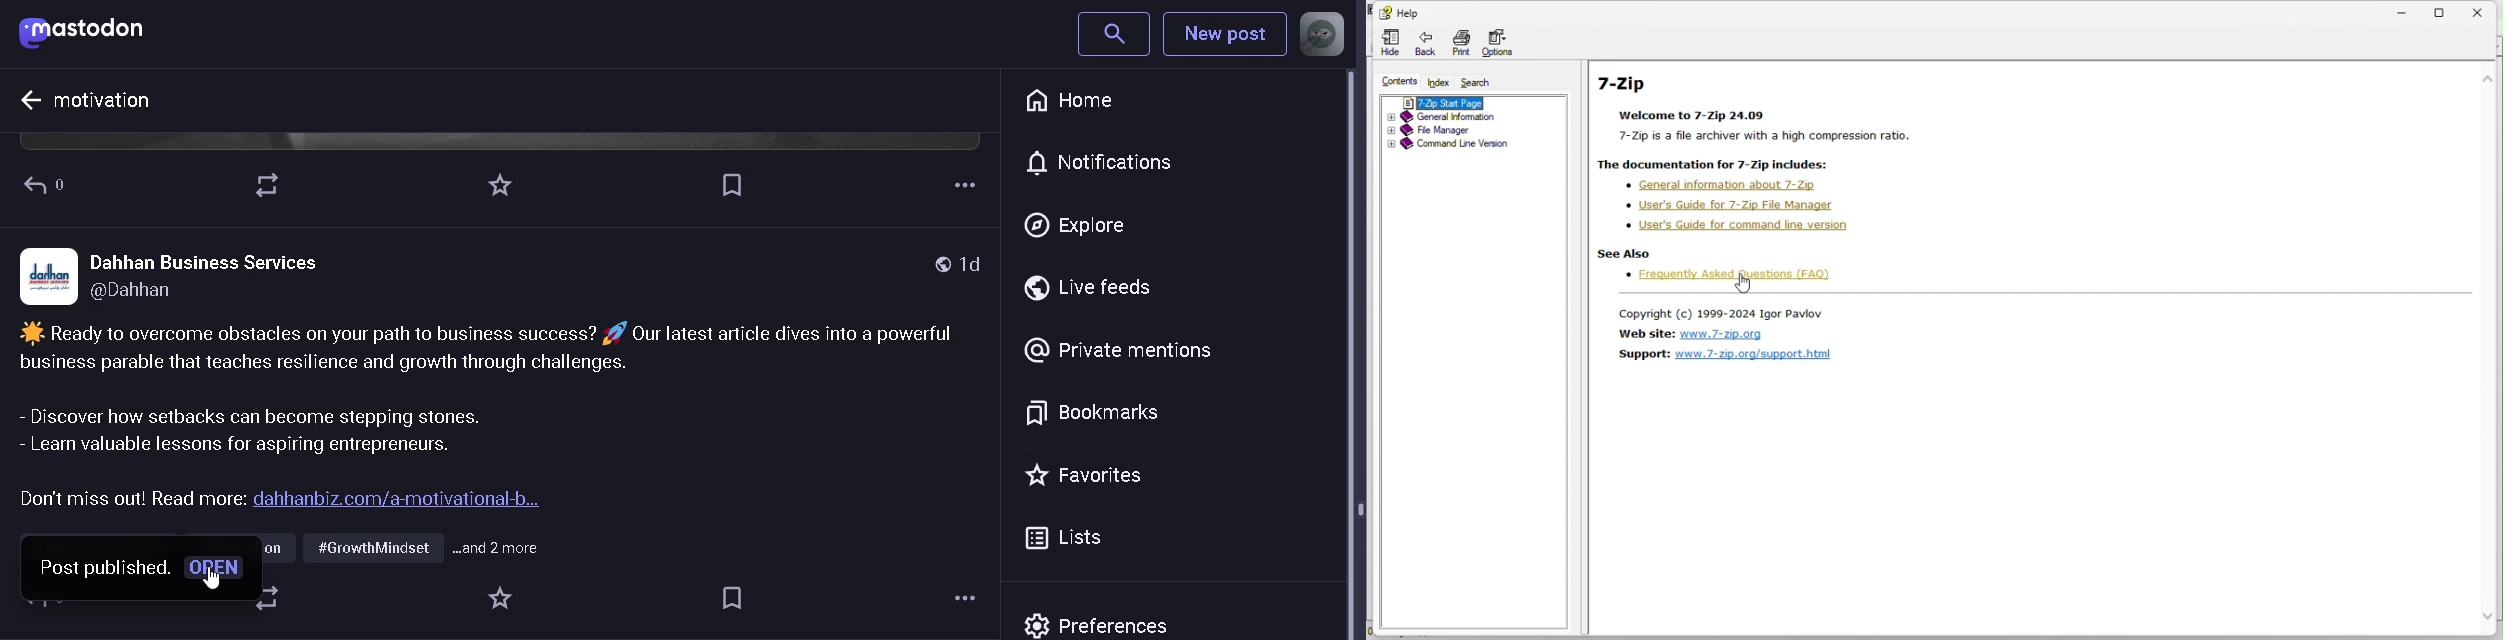  What do you see at coordinates (1396, 81) in the screenshot?
I see `content` at bounding box center [1396, 81].